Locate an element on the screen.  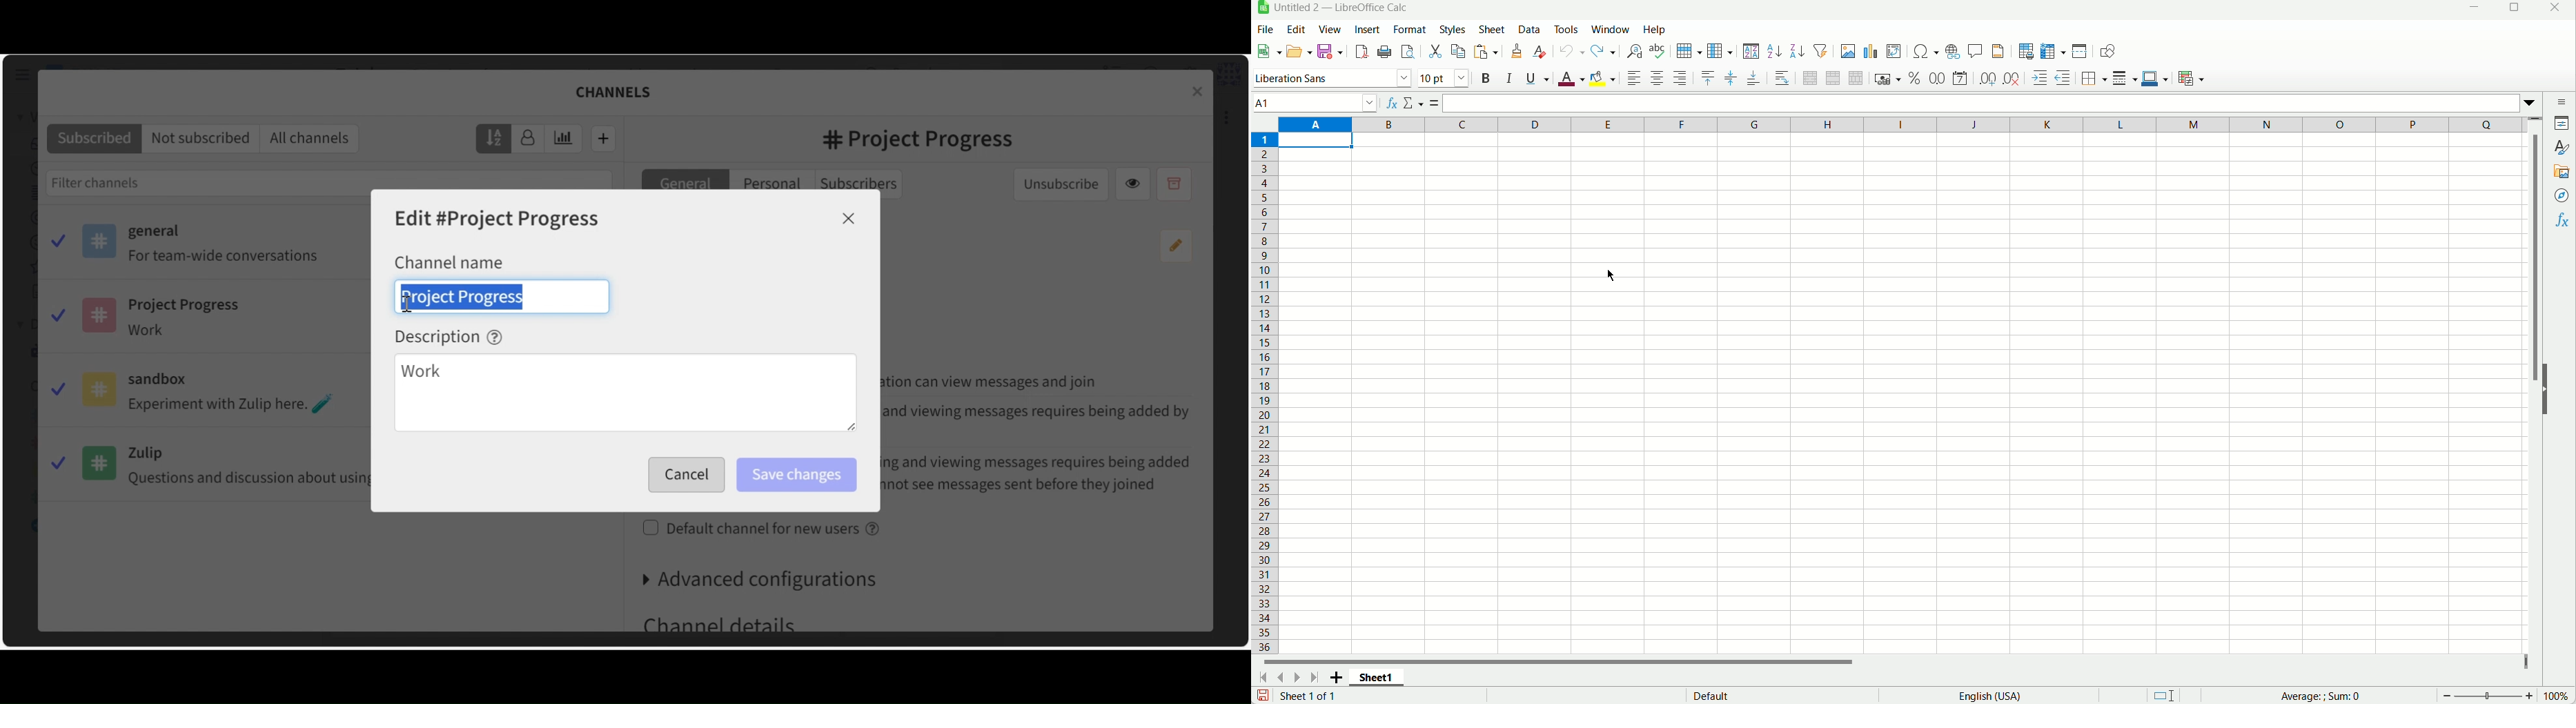
Cursor is located at coordinates (1612, 276).